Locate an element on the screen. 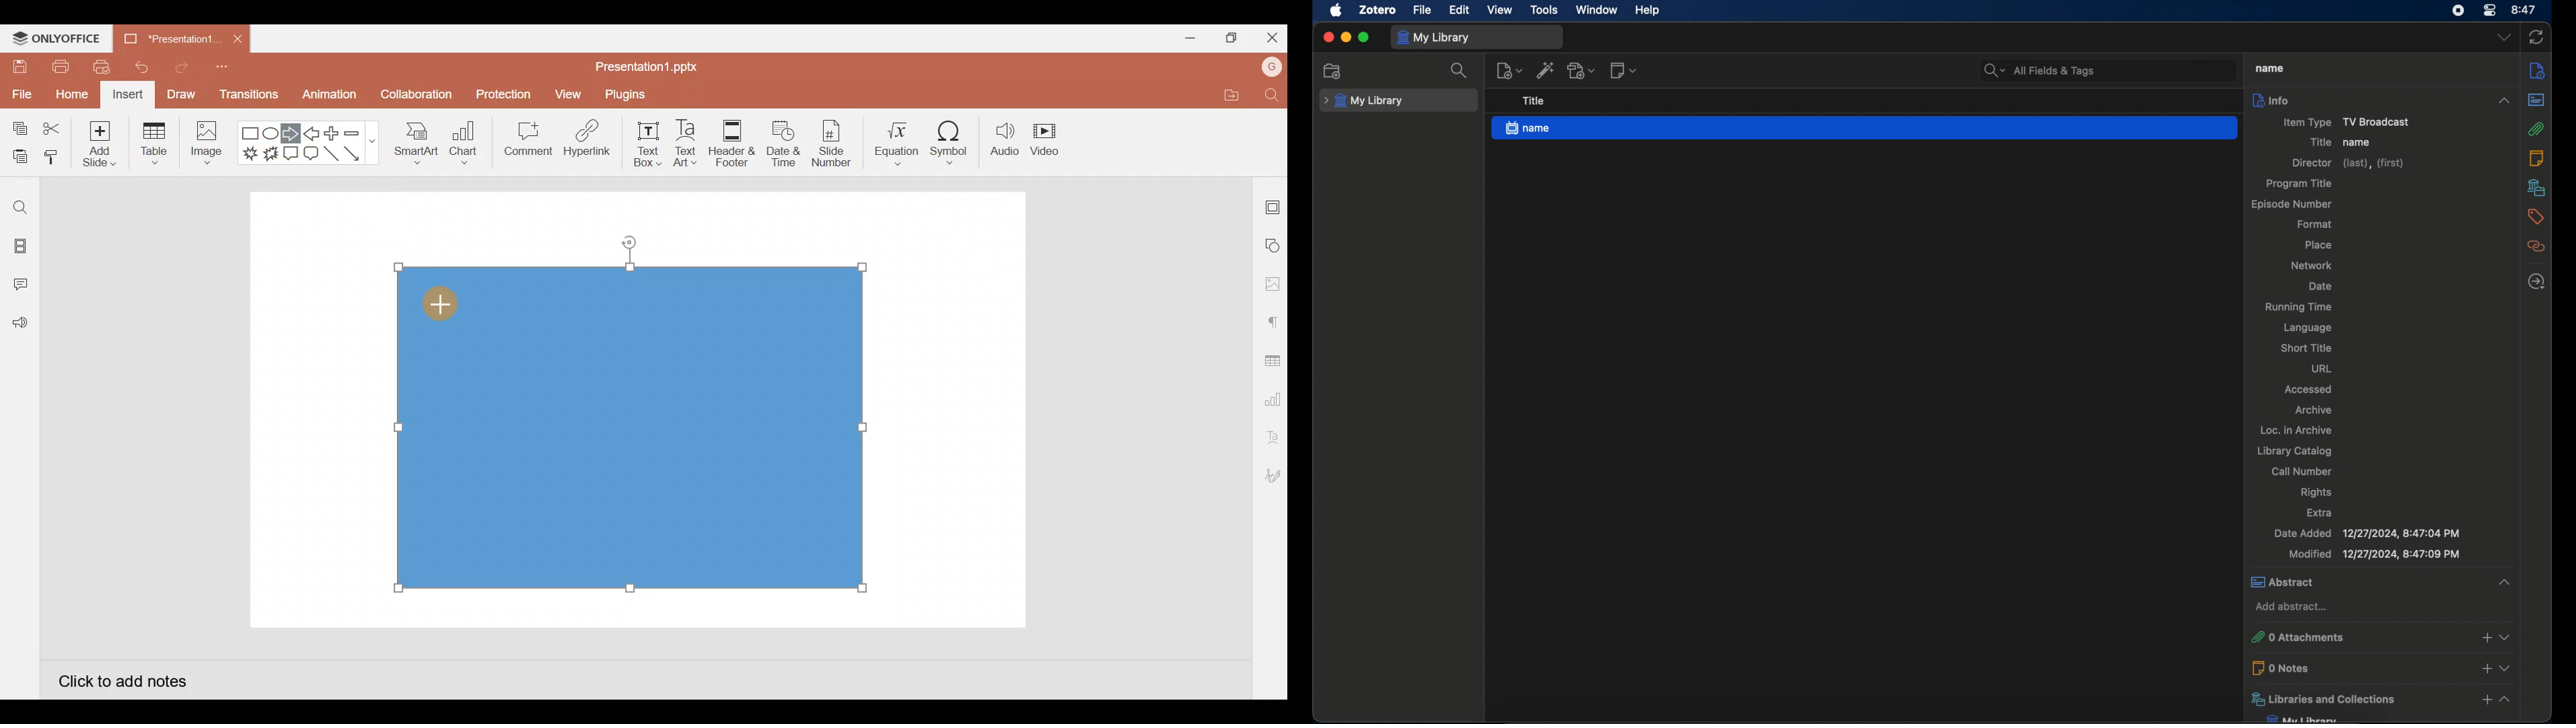  Plus is located at coordinates (335, 133).